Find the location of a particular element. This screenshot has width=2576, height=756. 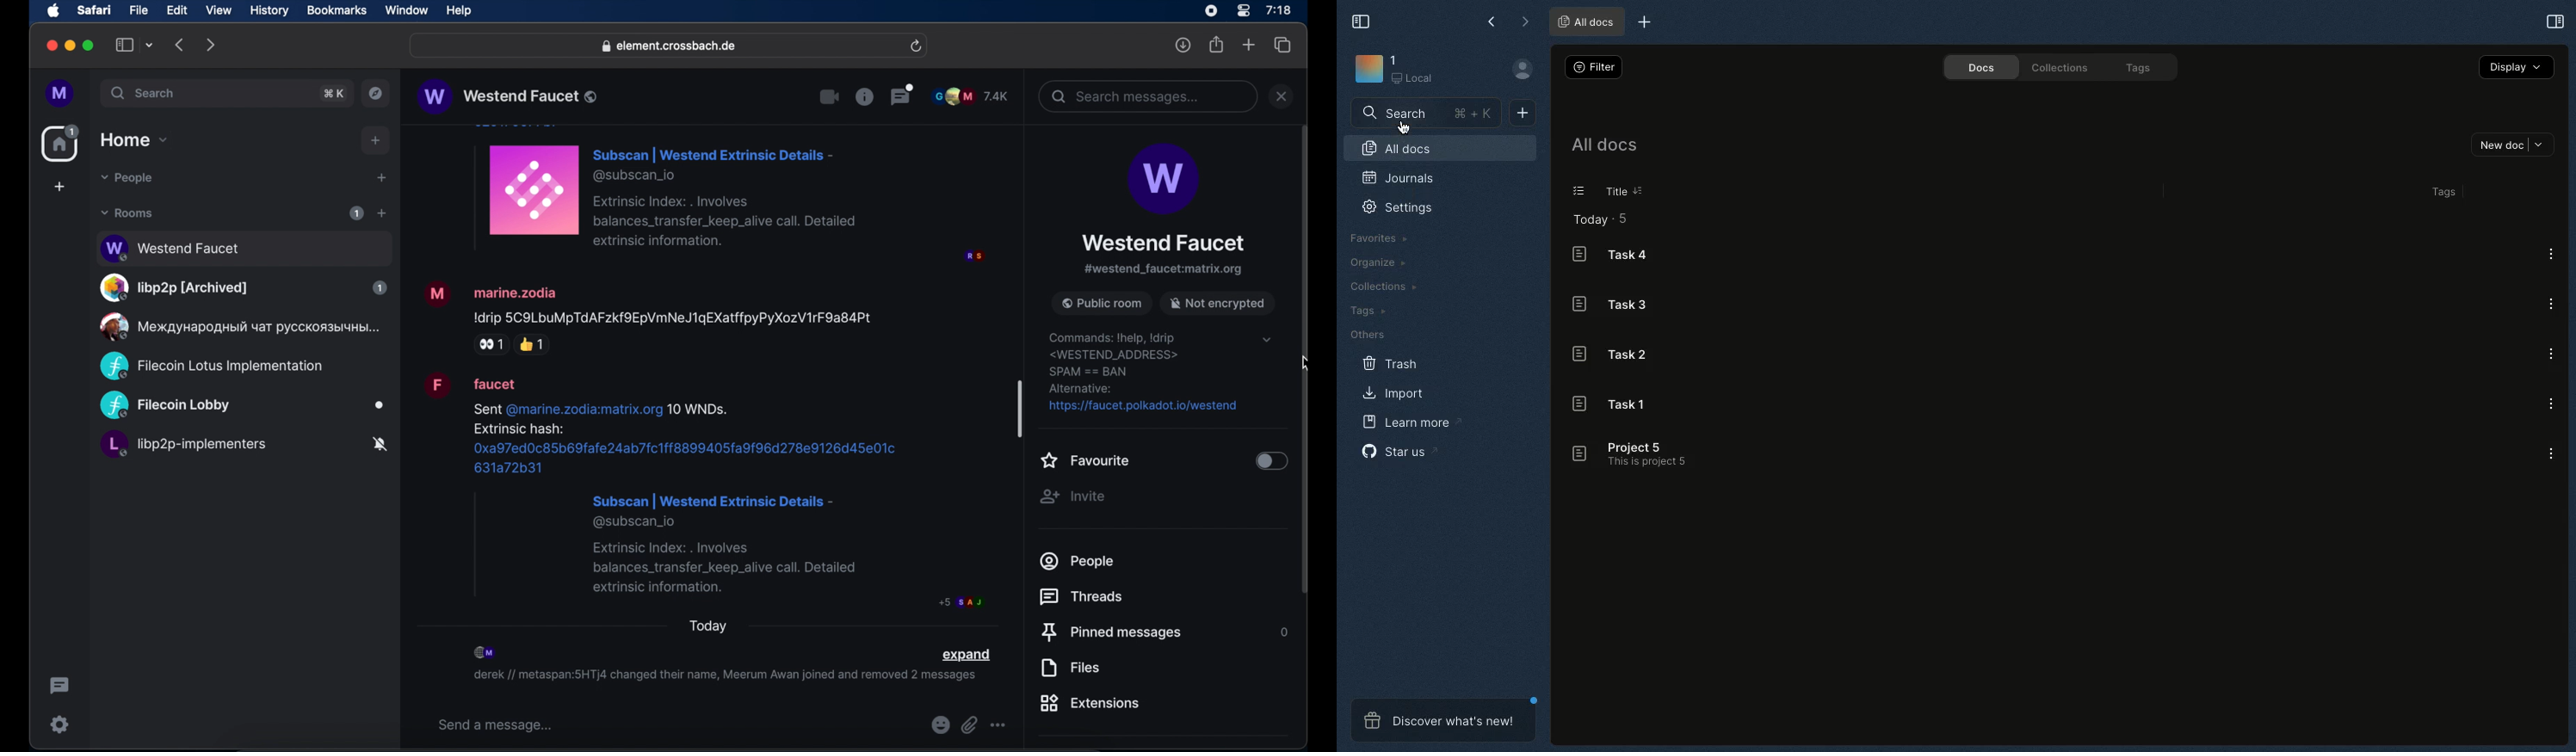

cursor is located at coordinates (1302, 365).